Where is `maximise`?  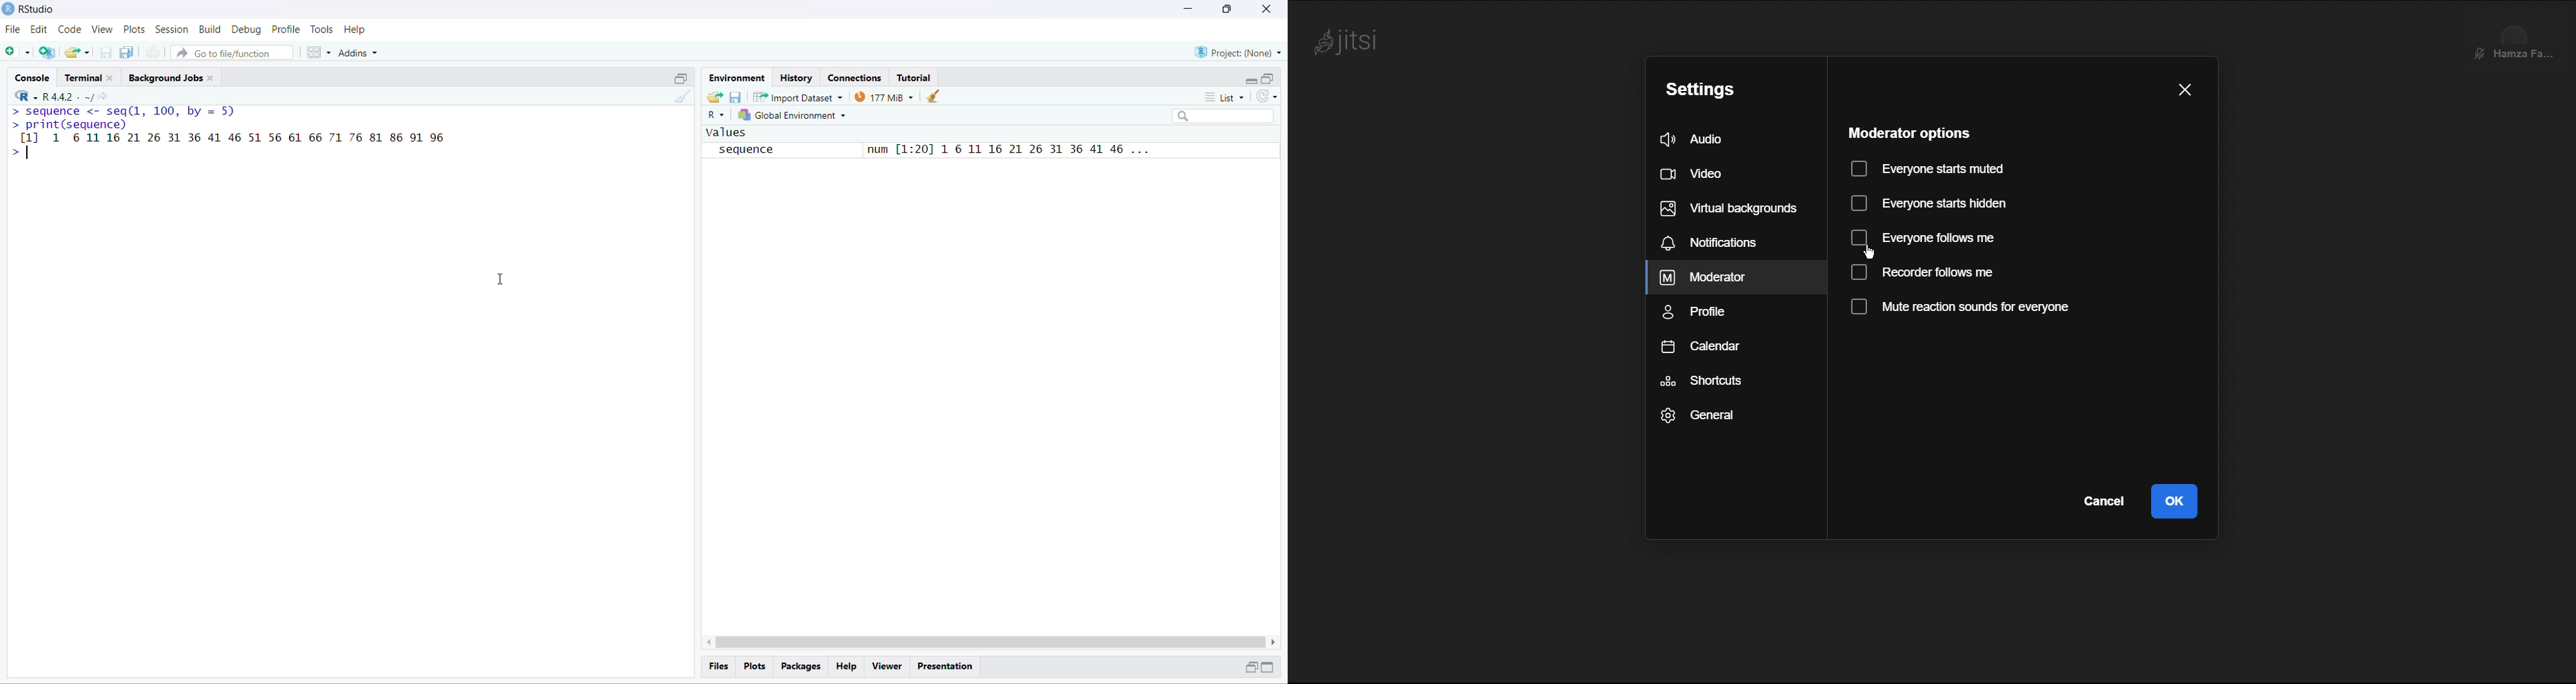
maximise is located at coordinates (1227, 9).